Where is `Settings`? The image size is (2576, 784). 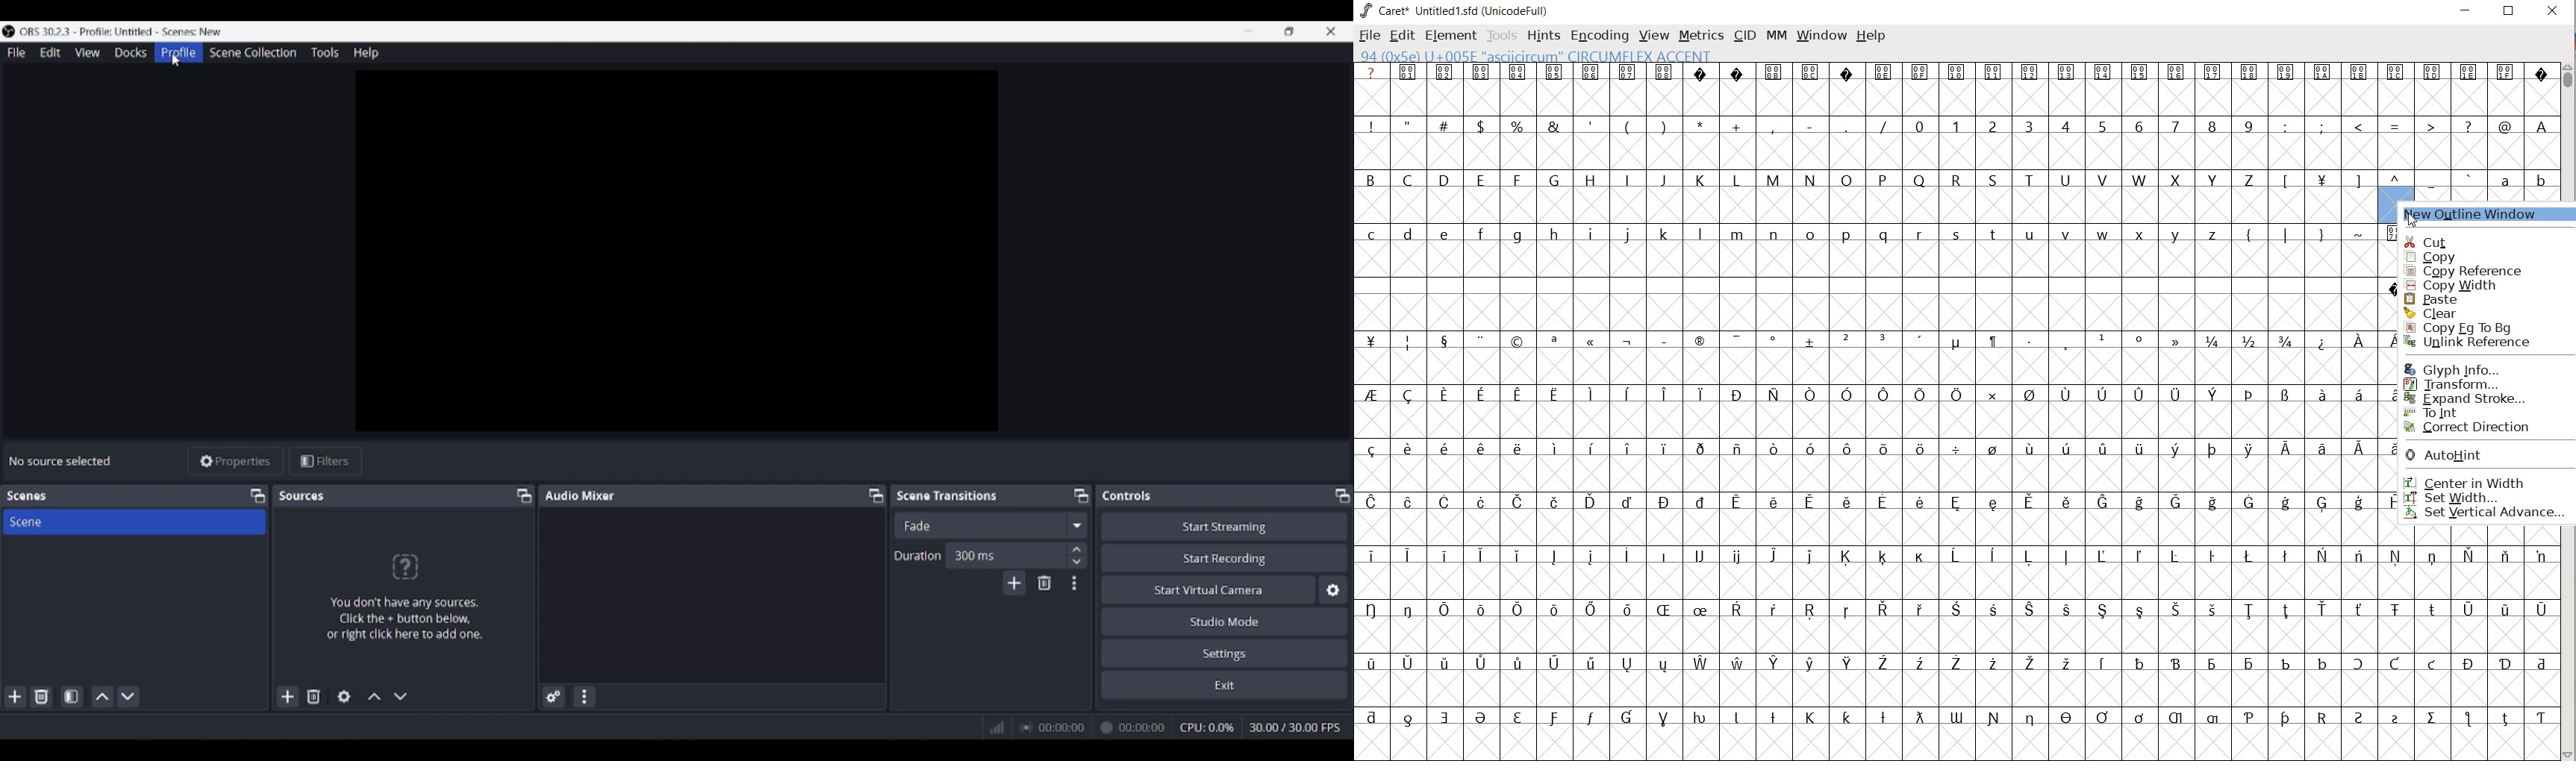 Settings is located at coordinates (1225, 652).